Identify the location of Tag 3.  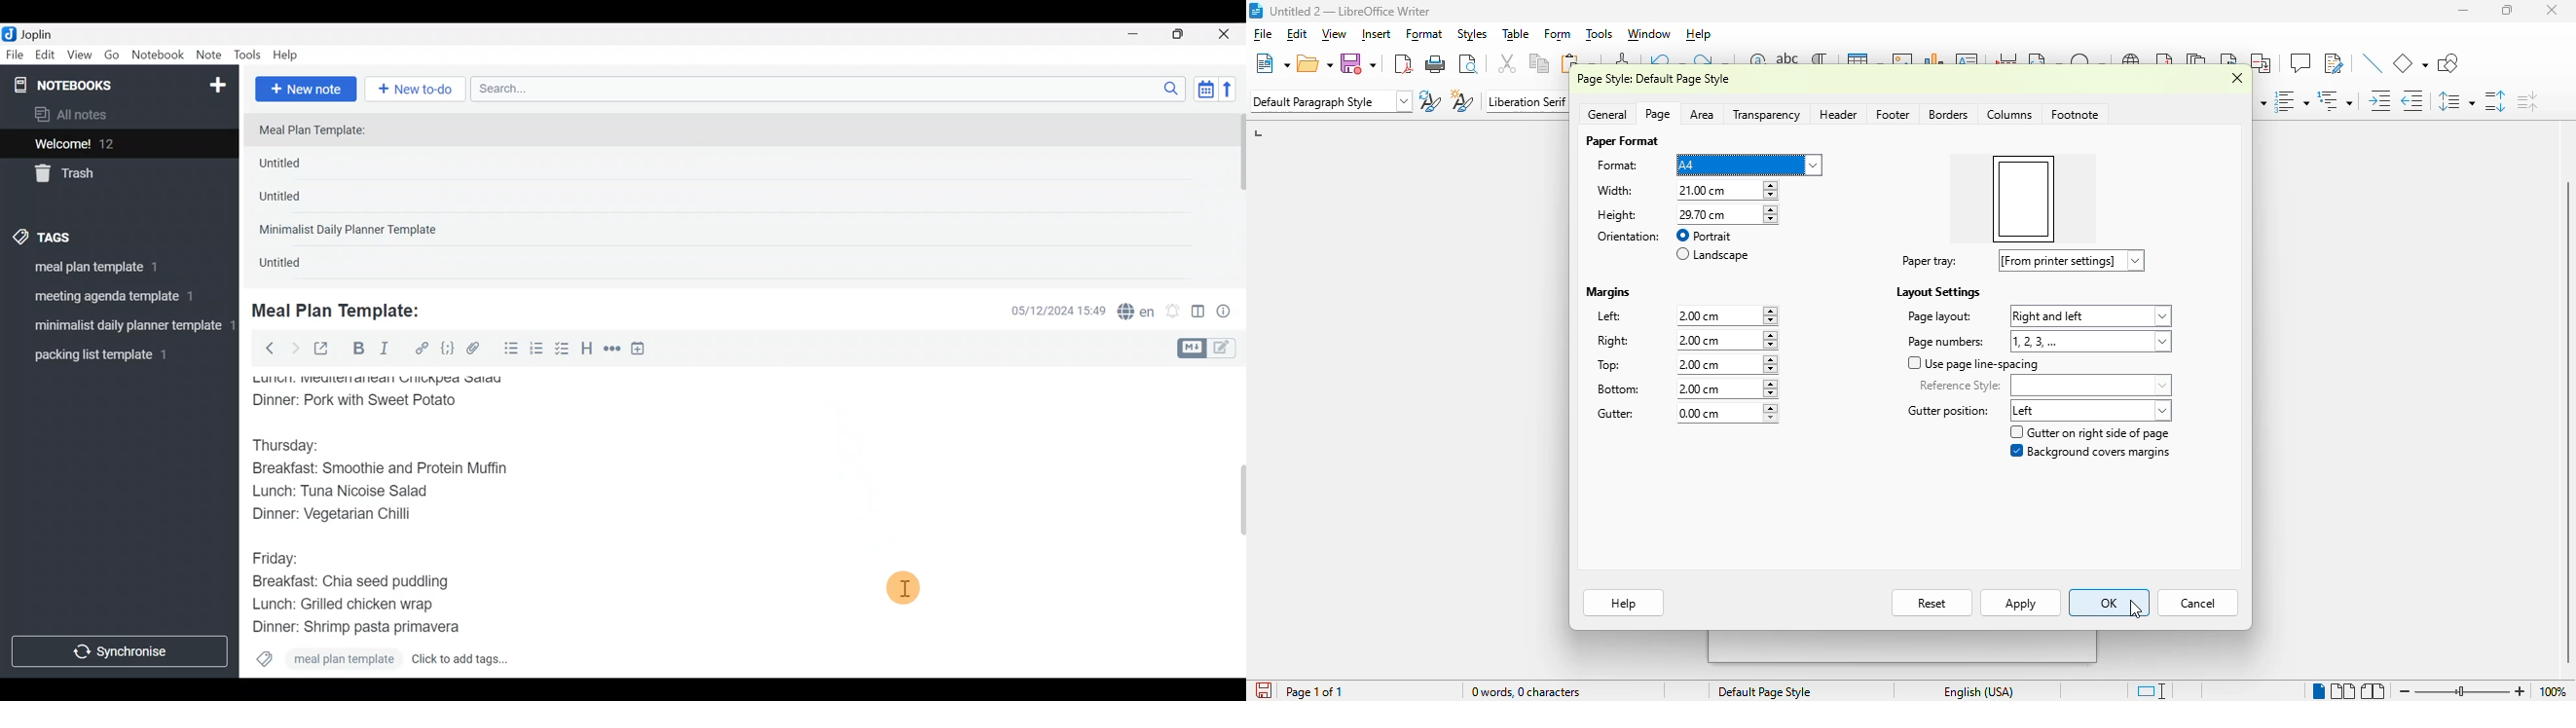
(118, 324).